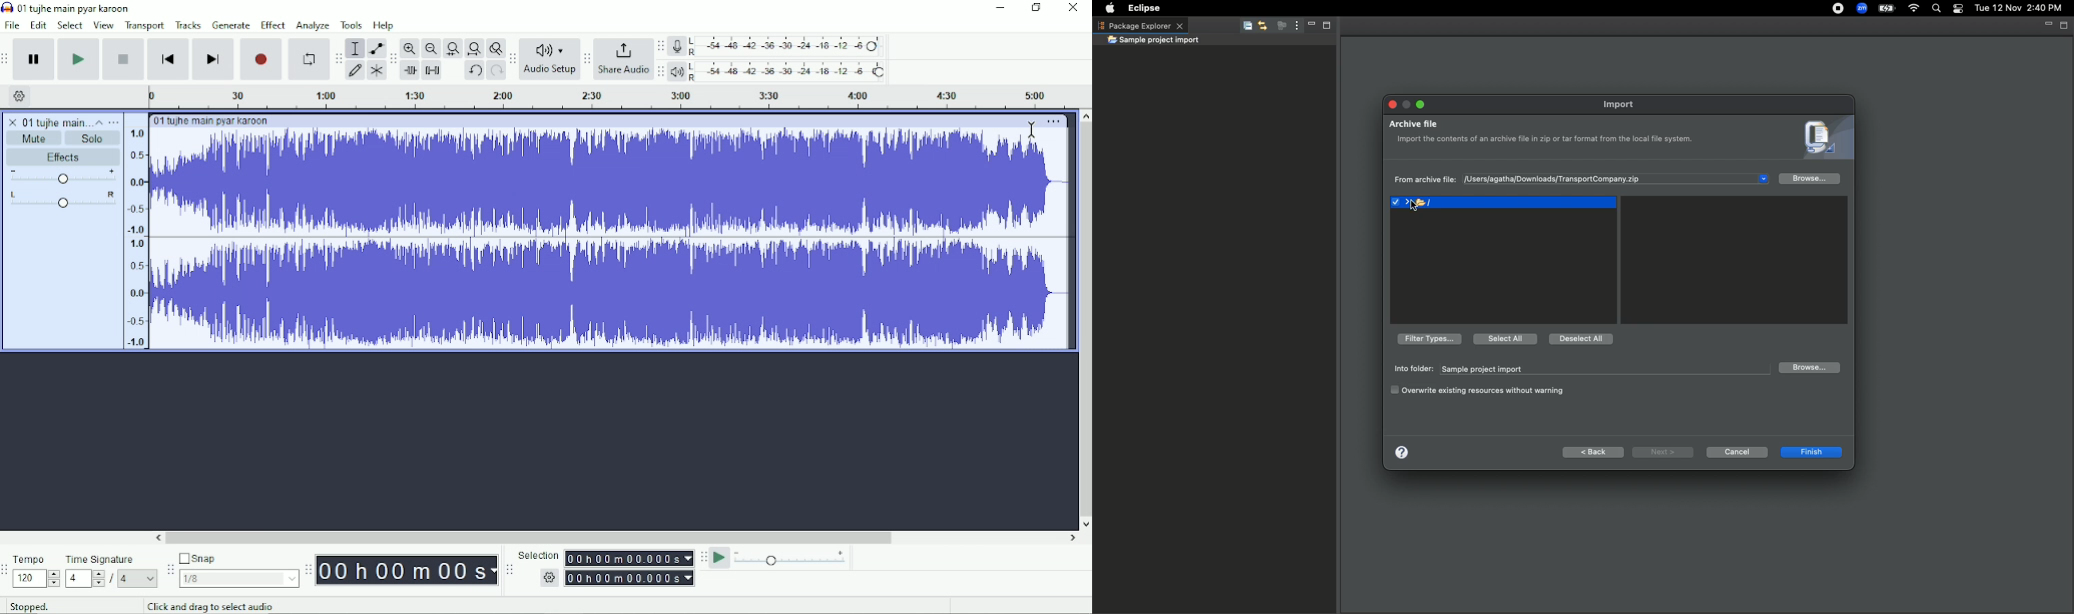 Image resolution: width=2100 pixels, height=616 pixels. Describe the element at coordinates (111, 559) in the screenshot. I see `Time signature` at that location.